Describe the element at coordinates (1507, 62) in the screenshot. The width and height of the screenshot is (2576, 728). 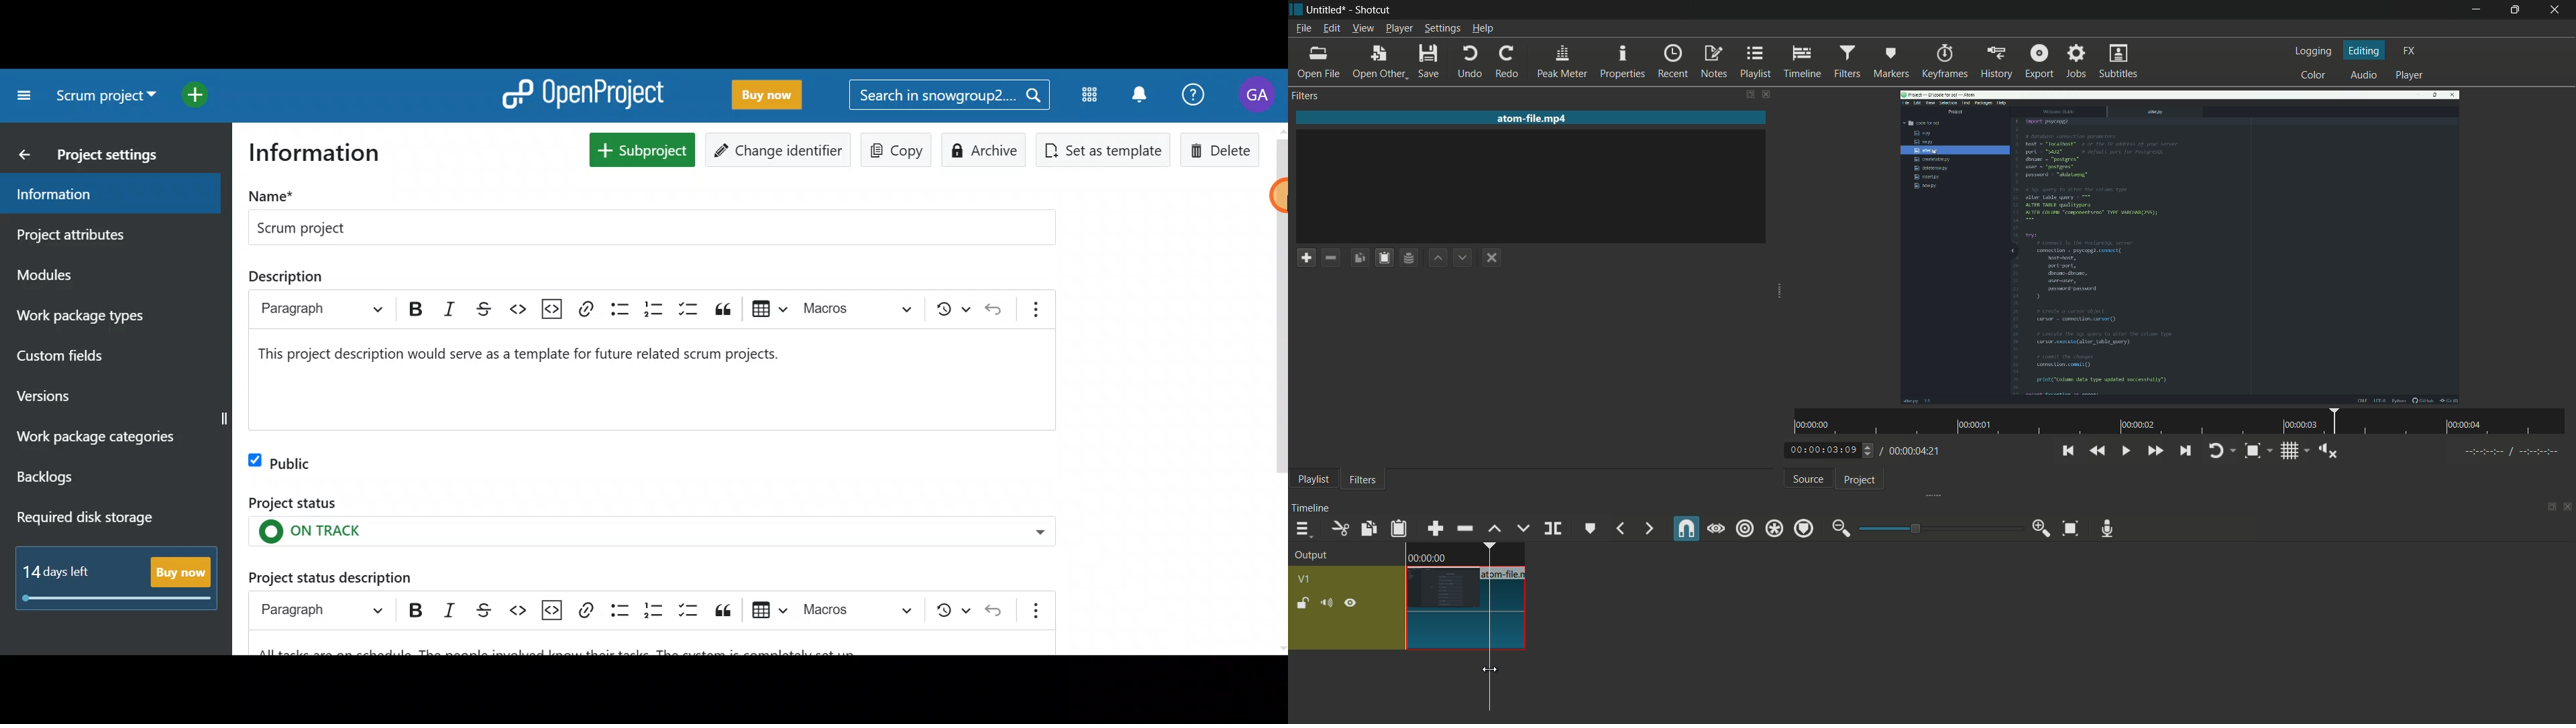
I see `redo` at that location.